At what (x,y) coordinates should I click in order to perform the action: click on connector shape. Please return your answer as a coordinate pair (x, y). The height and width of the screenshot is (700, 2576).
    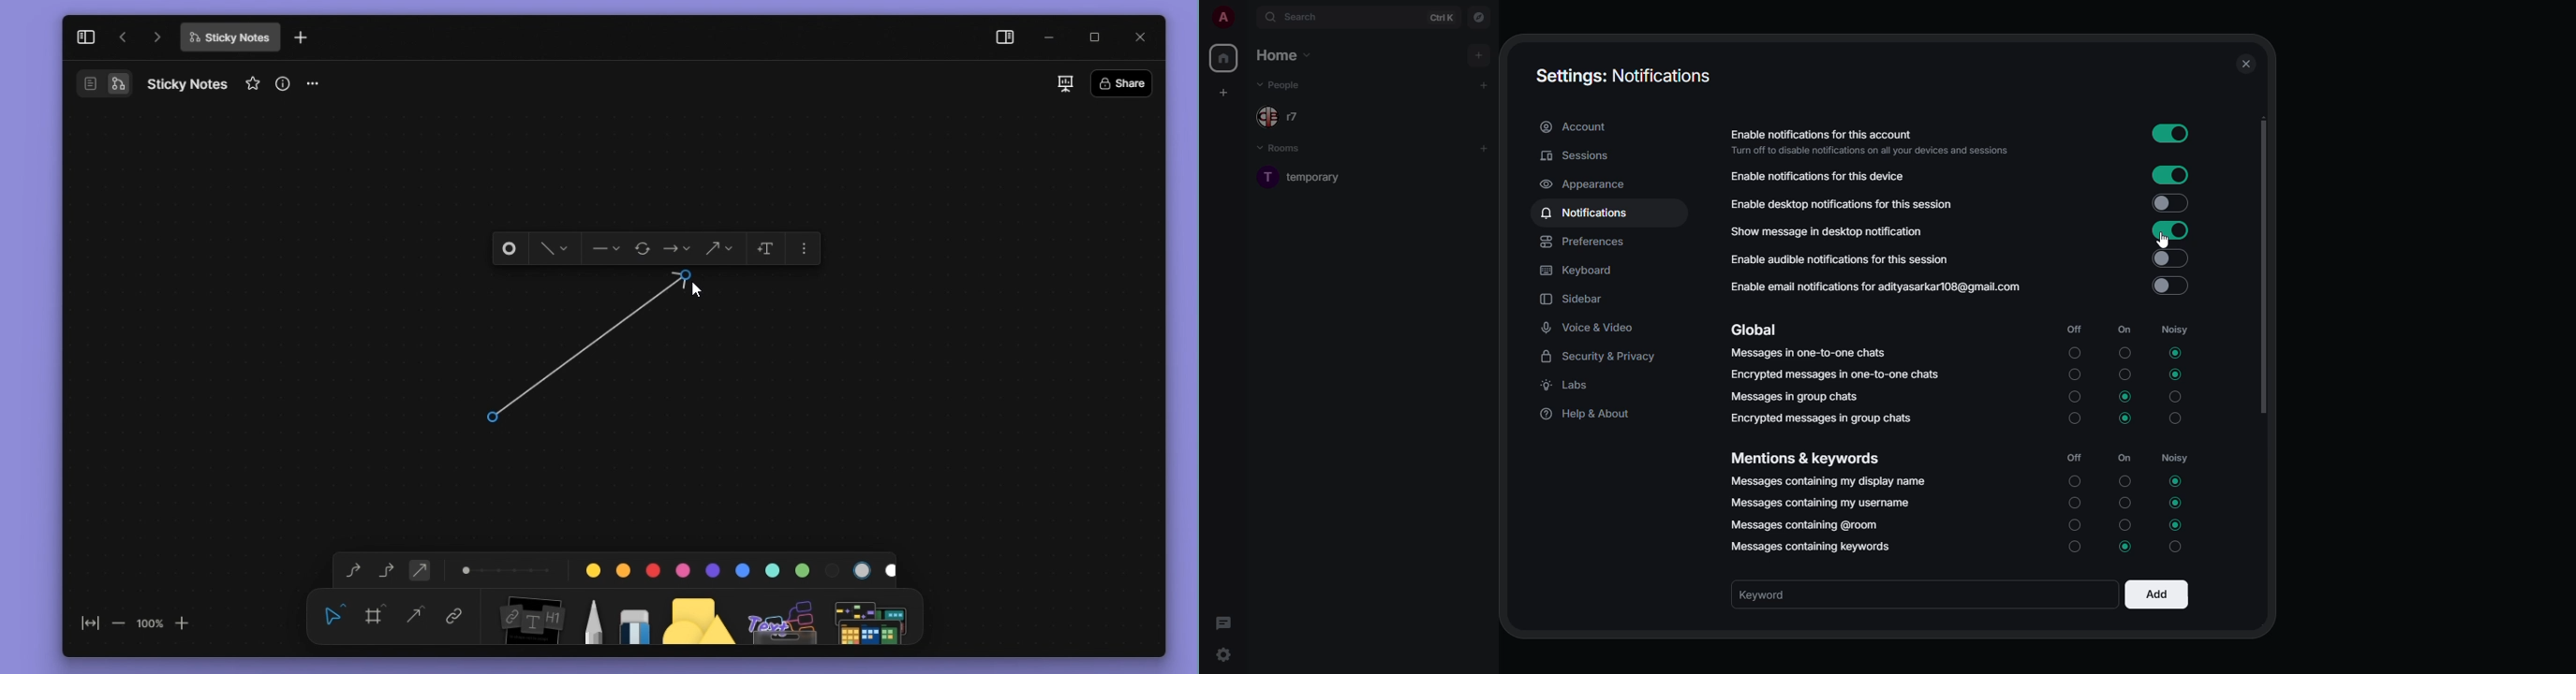
    Looking at the image, I should click on (718, 249).